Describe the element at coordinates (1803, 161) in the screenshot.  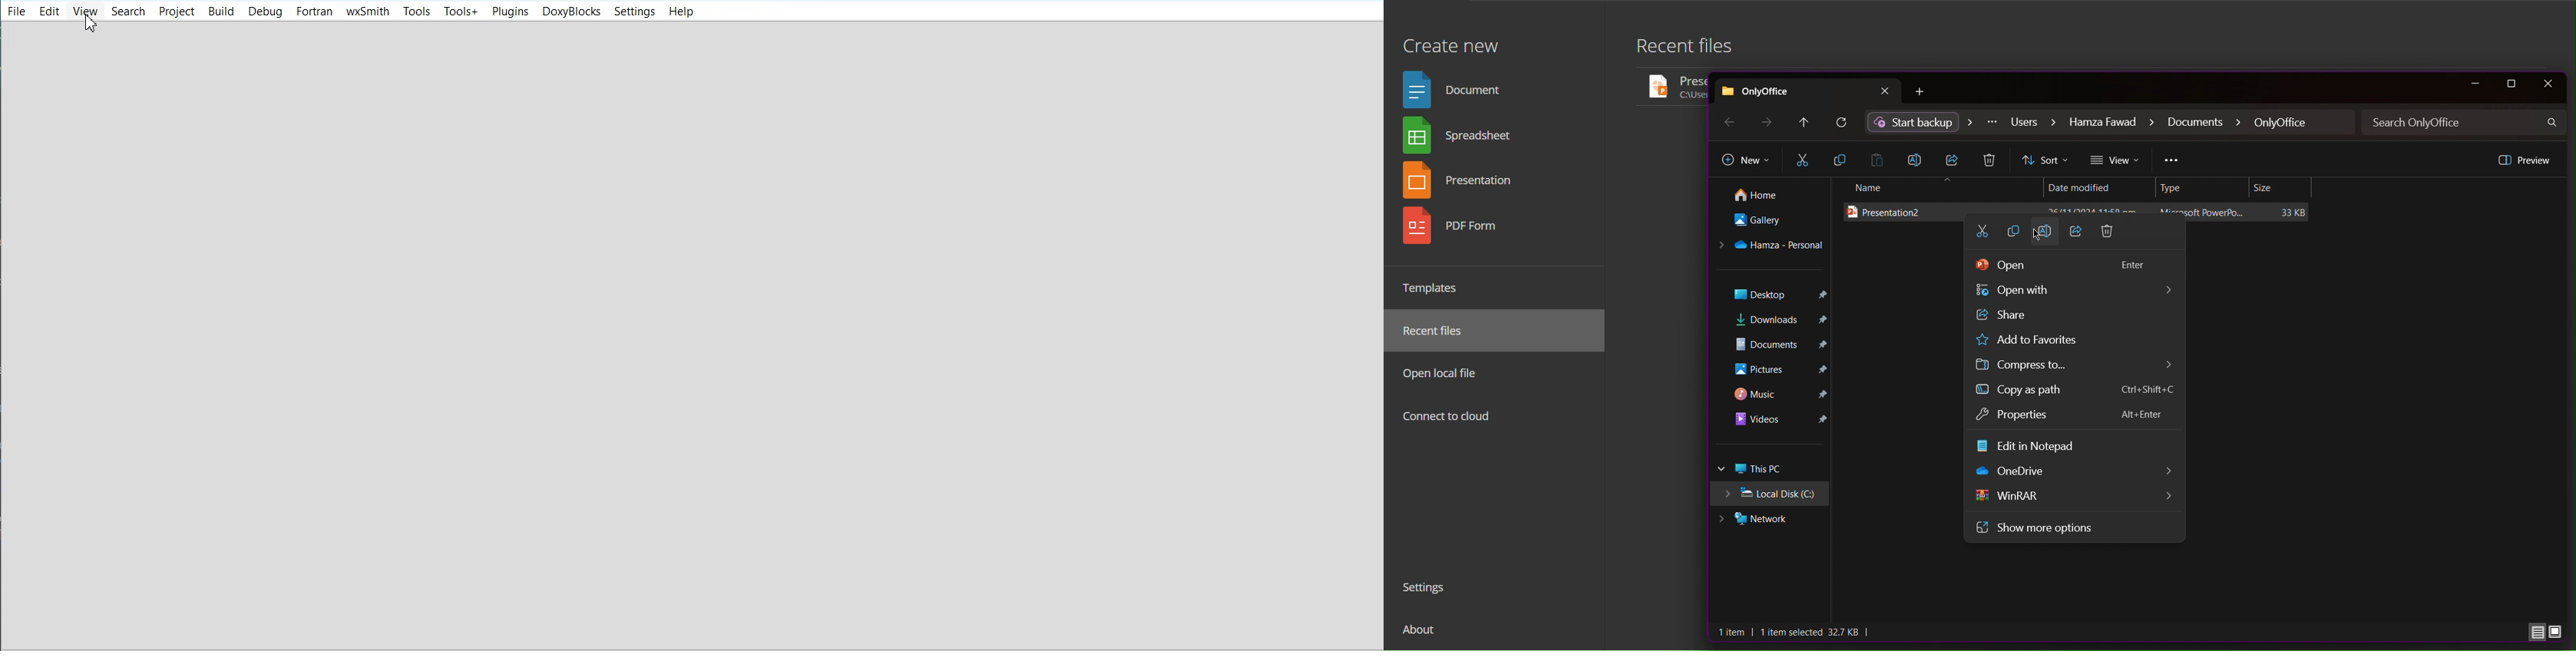
I see `Cut` at that location.